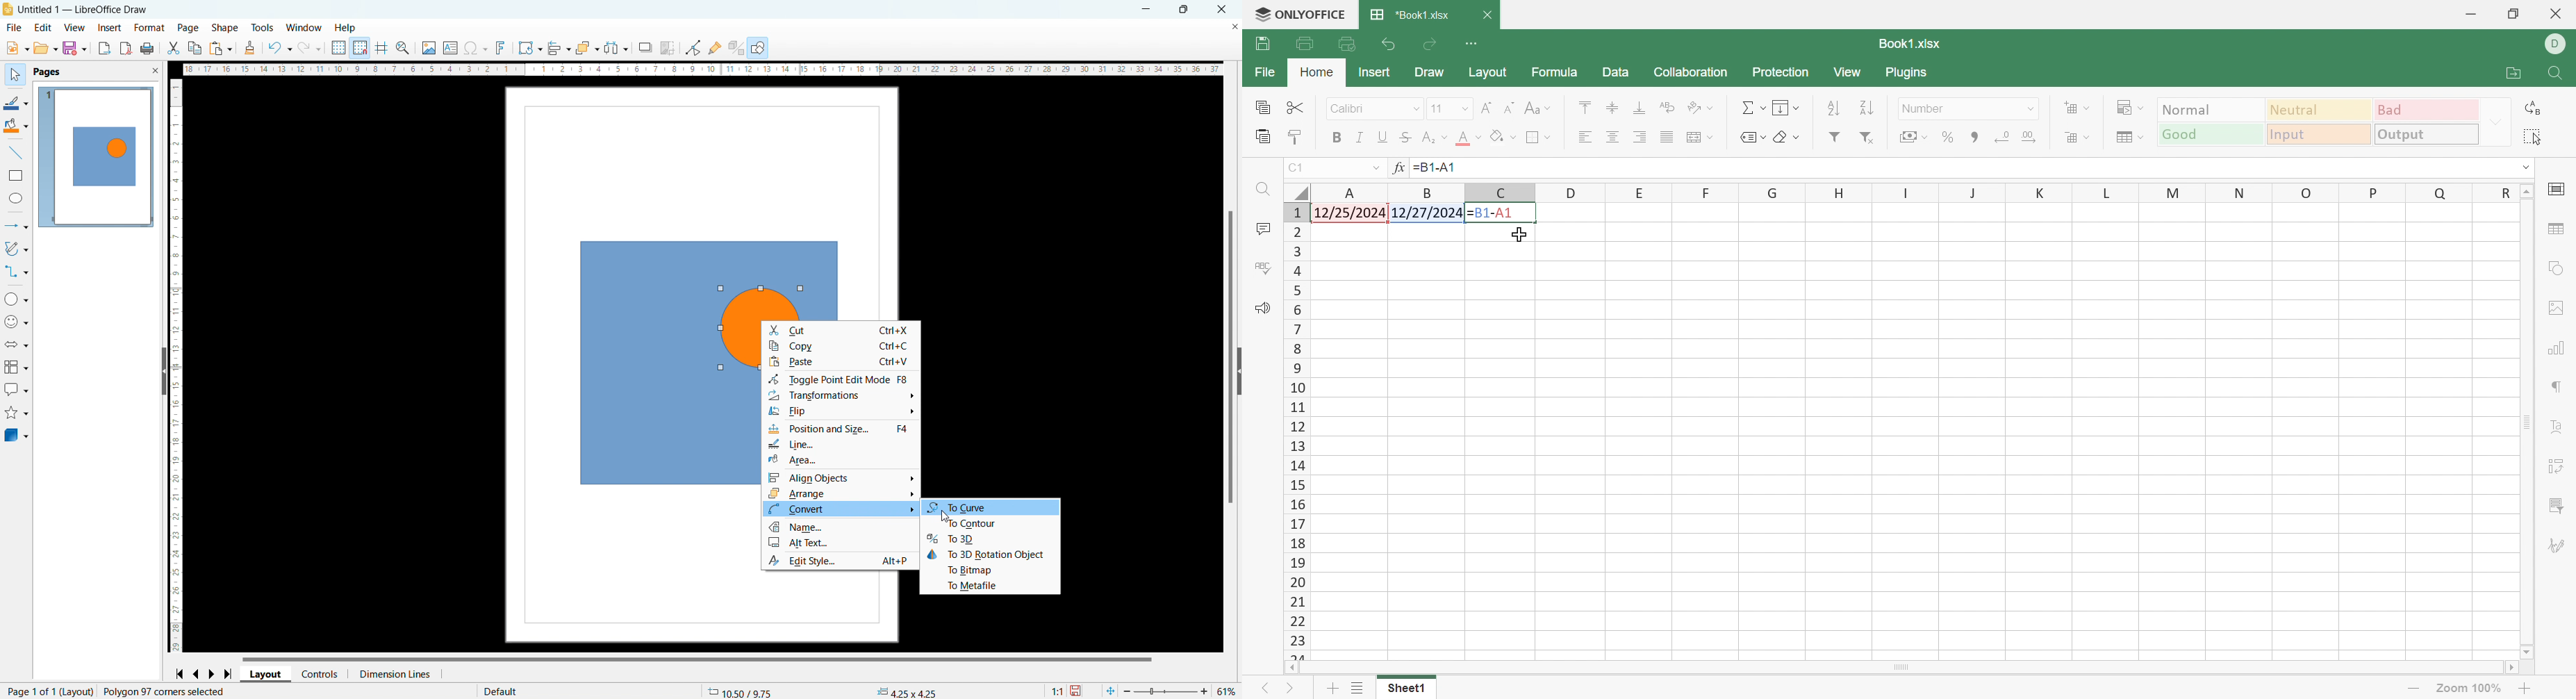 The image size is (2576, 700). What do you see at coordinates (105, 49) in the screenshot?
I see `export` at bounding box center [105, 49].